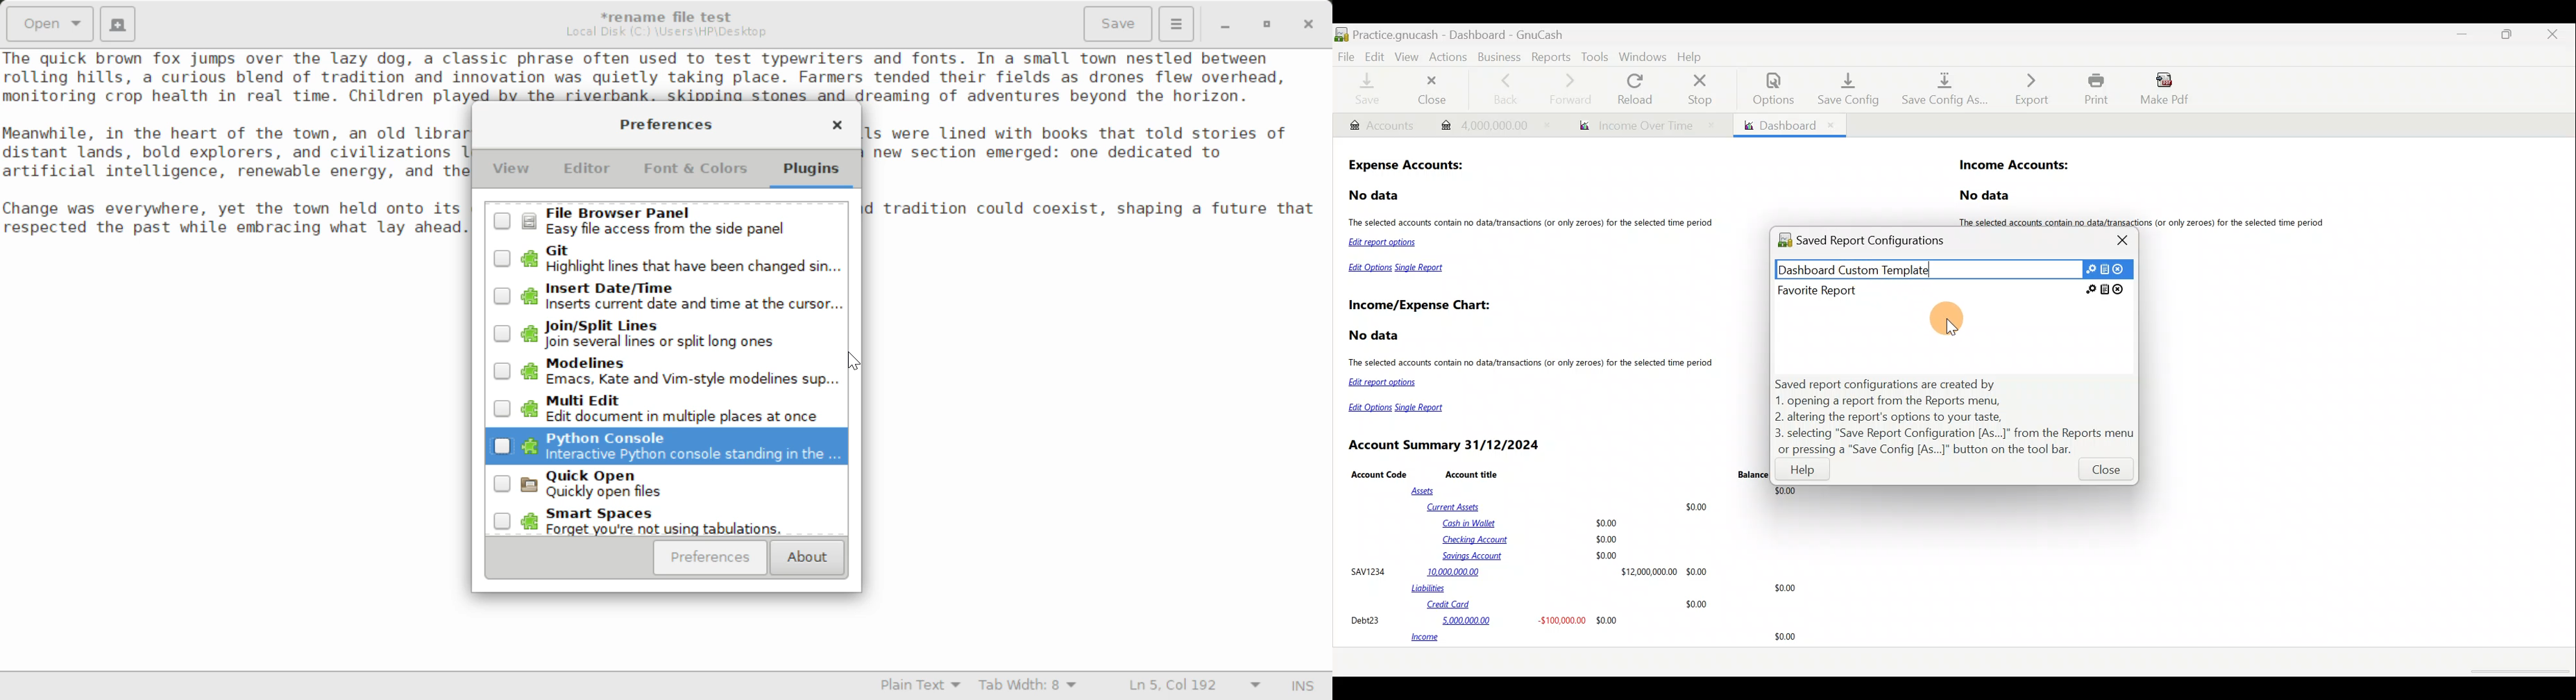  I want to click on Sample text about a charming town, so click(666, 76).